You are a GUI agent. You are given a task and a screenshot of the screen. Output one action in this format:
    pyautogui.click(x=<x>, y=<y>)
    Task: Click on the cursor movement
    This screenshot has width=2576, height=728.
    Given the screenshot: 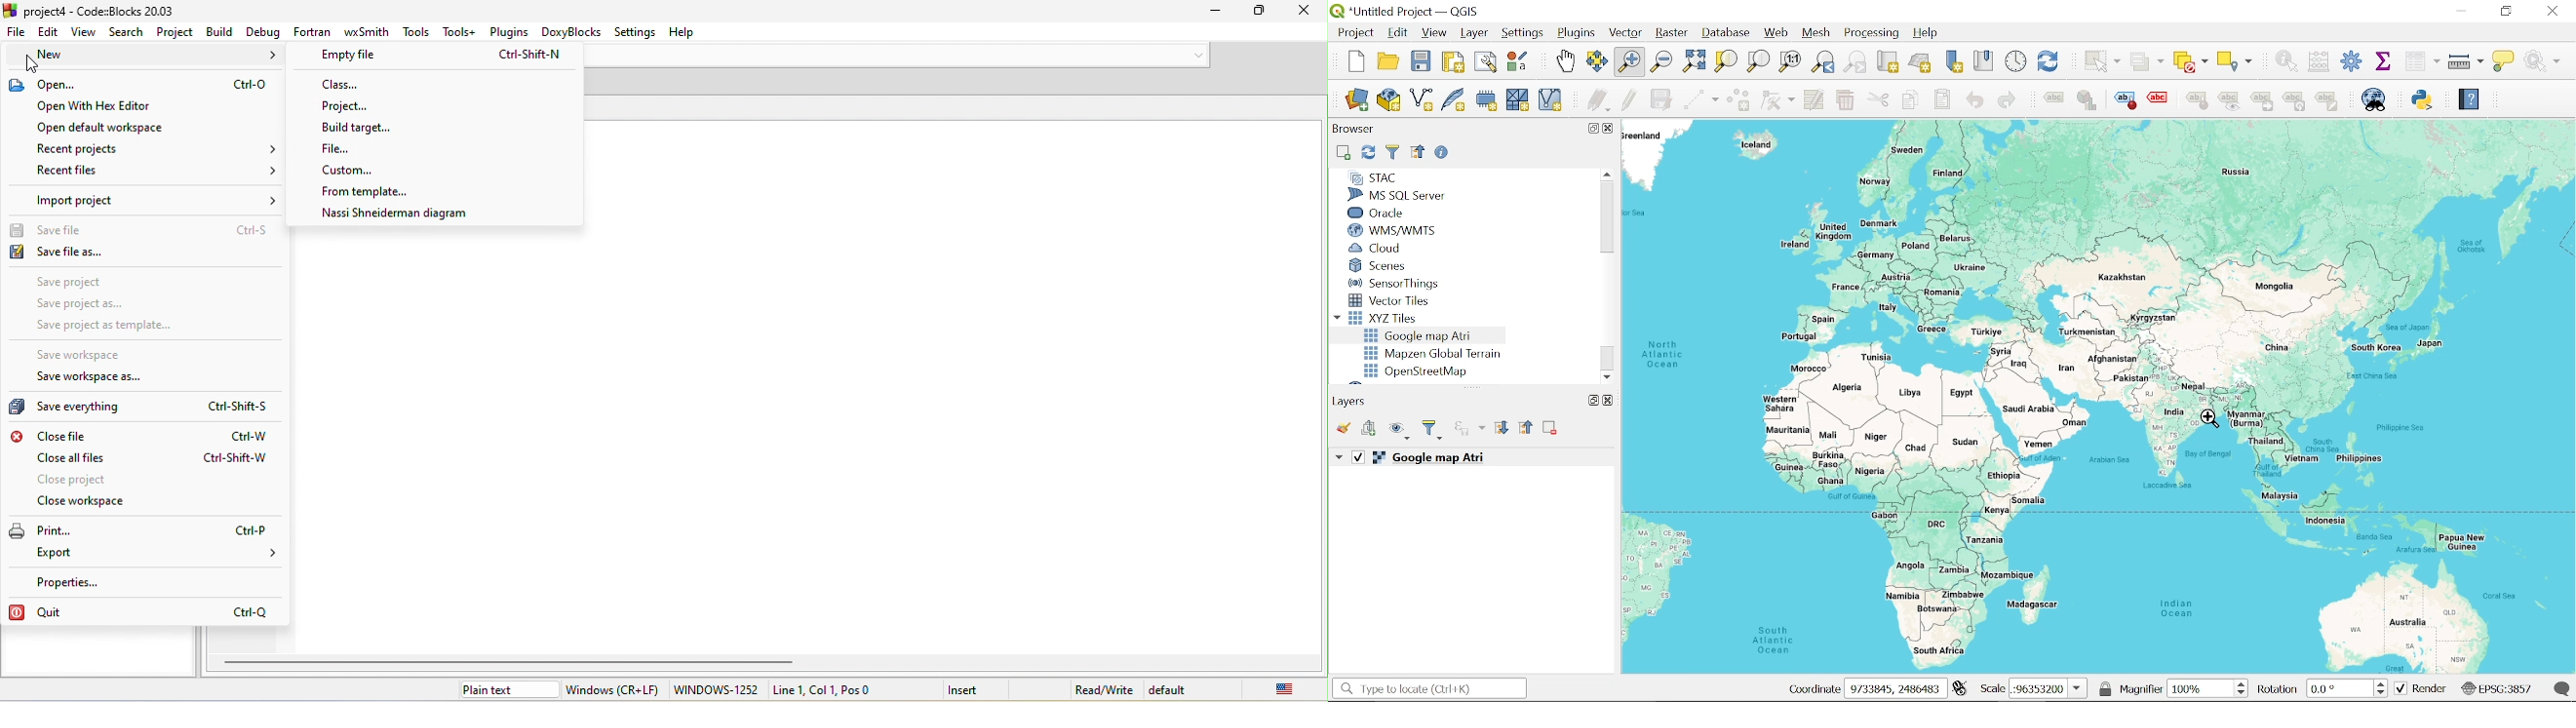 What is the action you would take?
    pyautogui.click(x=29, y=65)
    